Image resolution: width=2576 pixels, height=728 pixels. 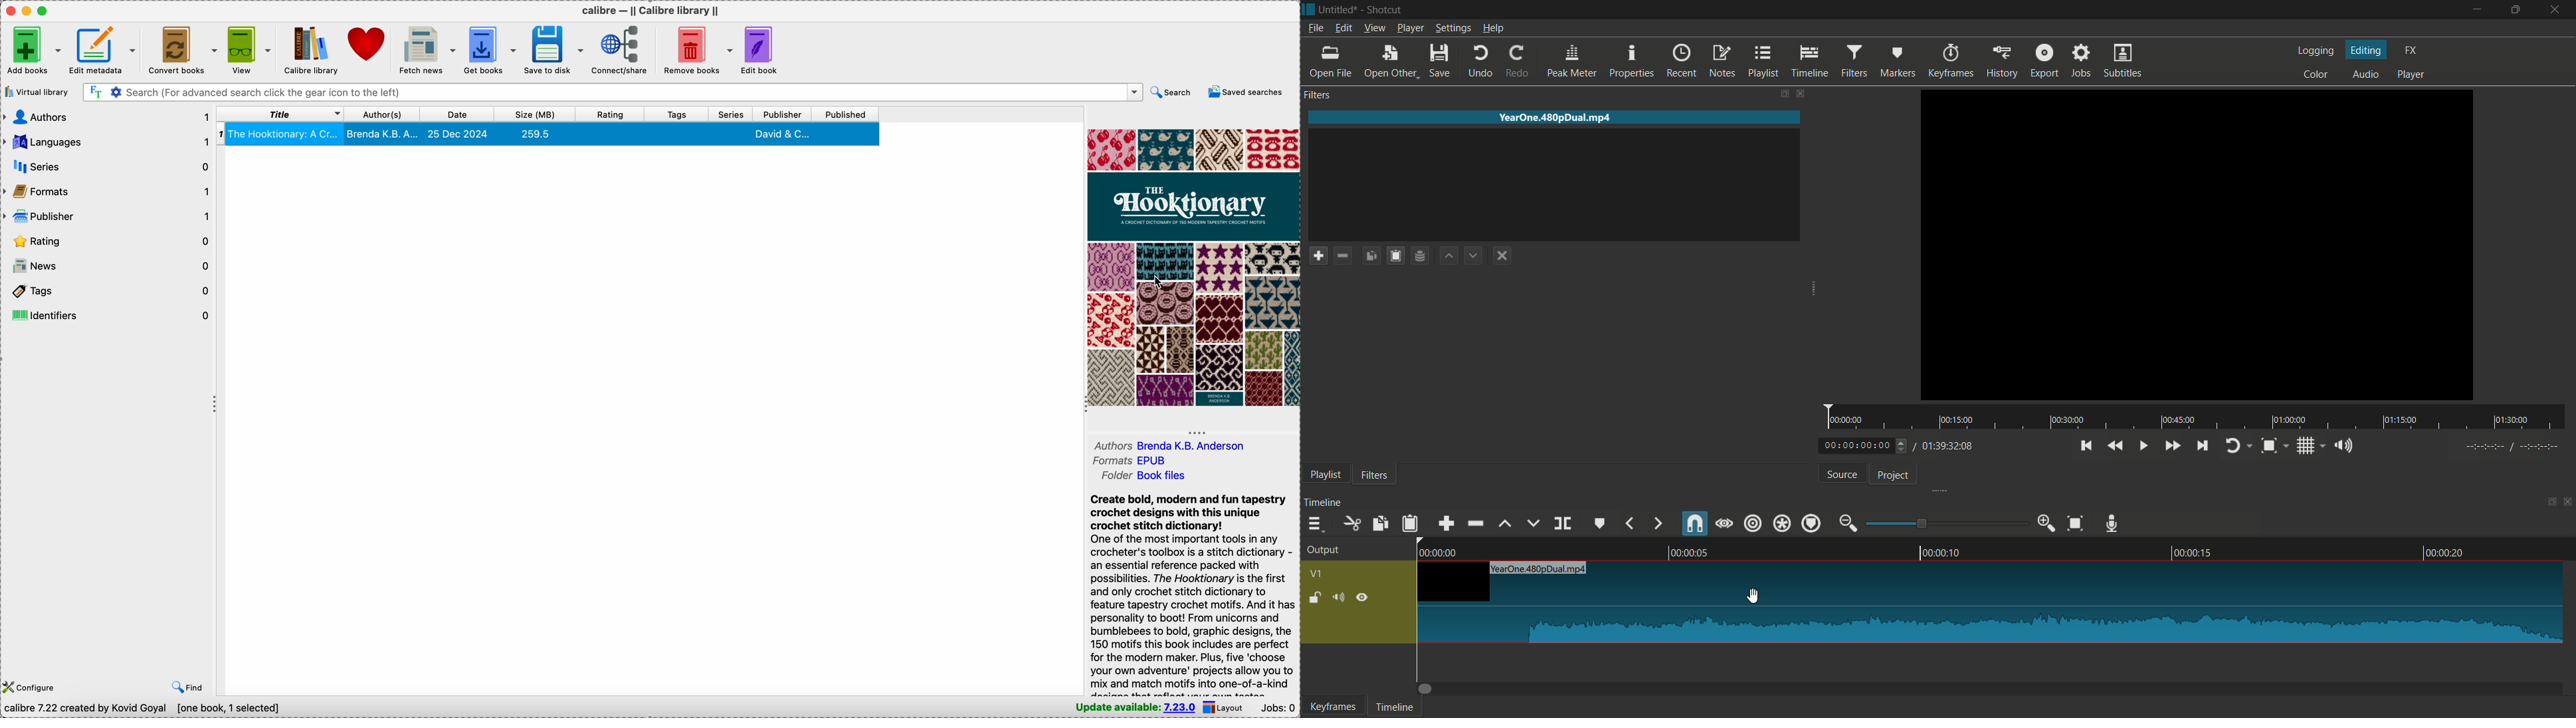 I want to click on donate, so click(x=366, y=46).